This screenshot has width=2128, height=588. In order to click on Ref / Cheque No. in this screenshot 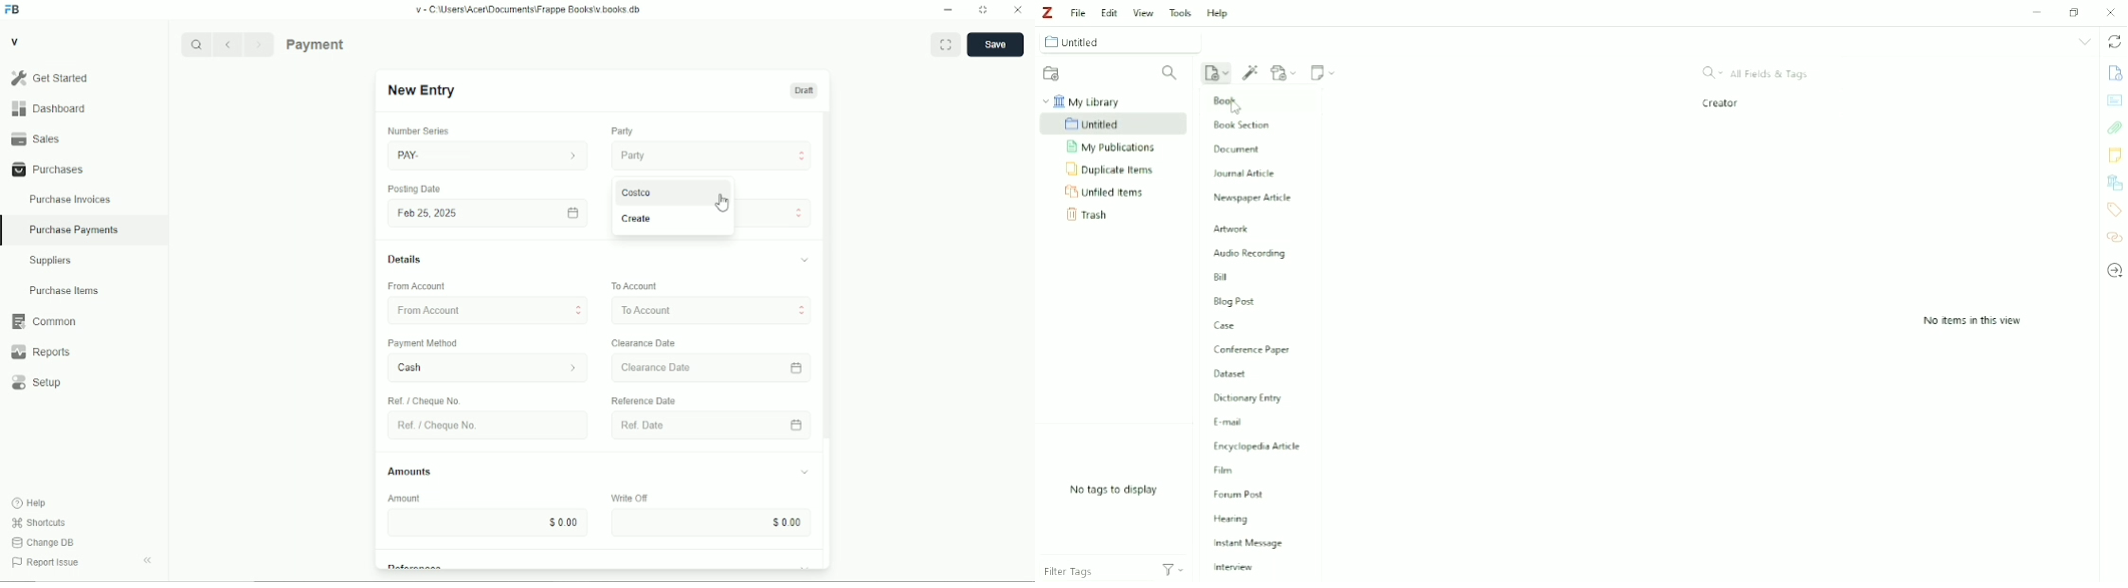, I will do `click(427, 400)`.